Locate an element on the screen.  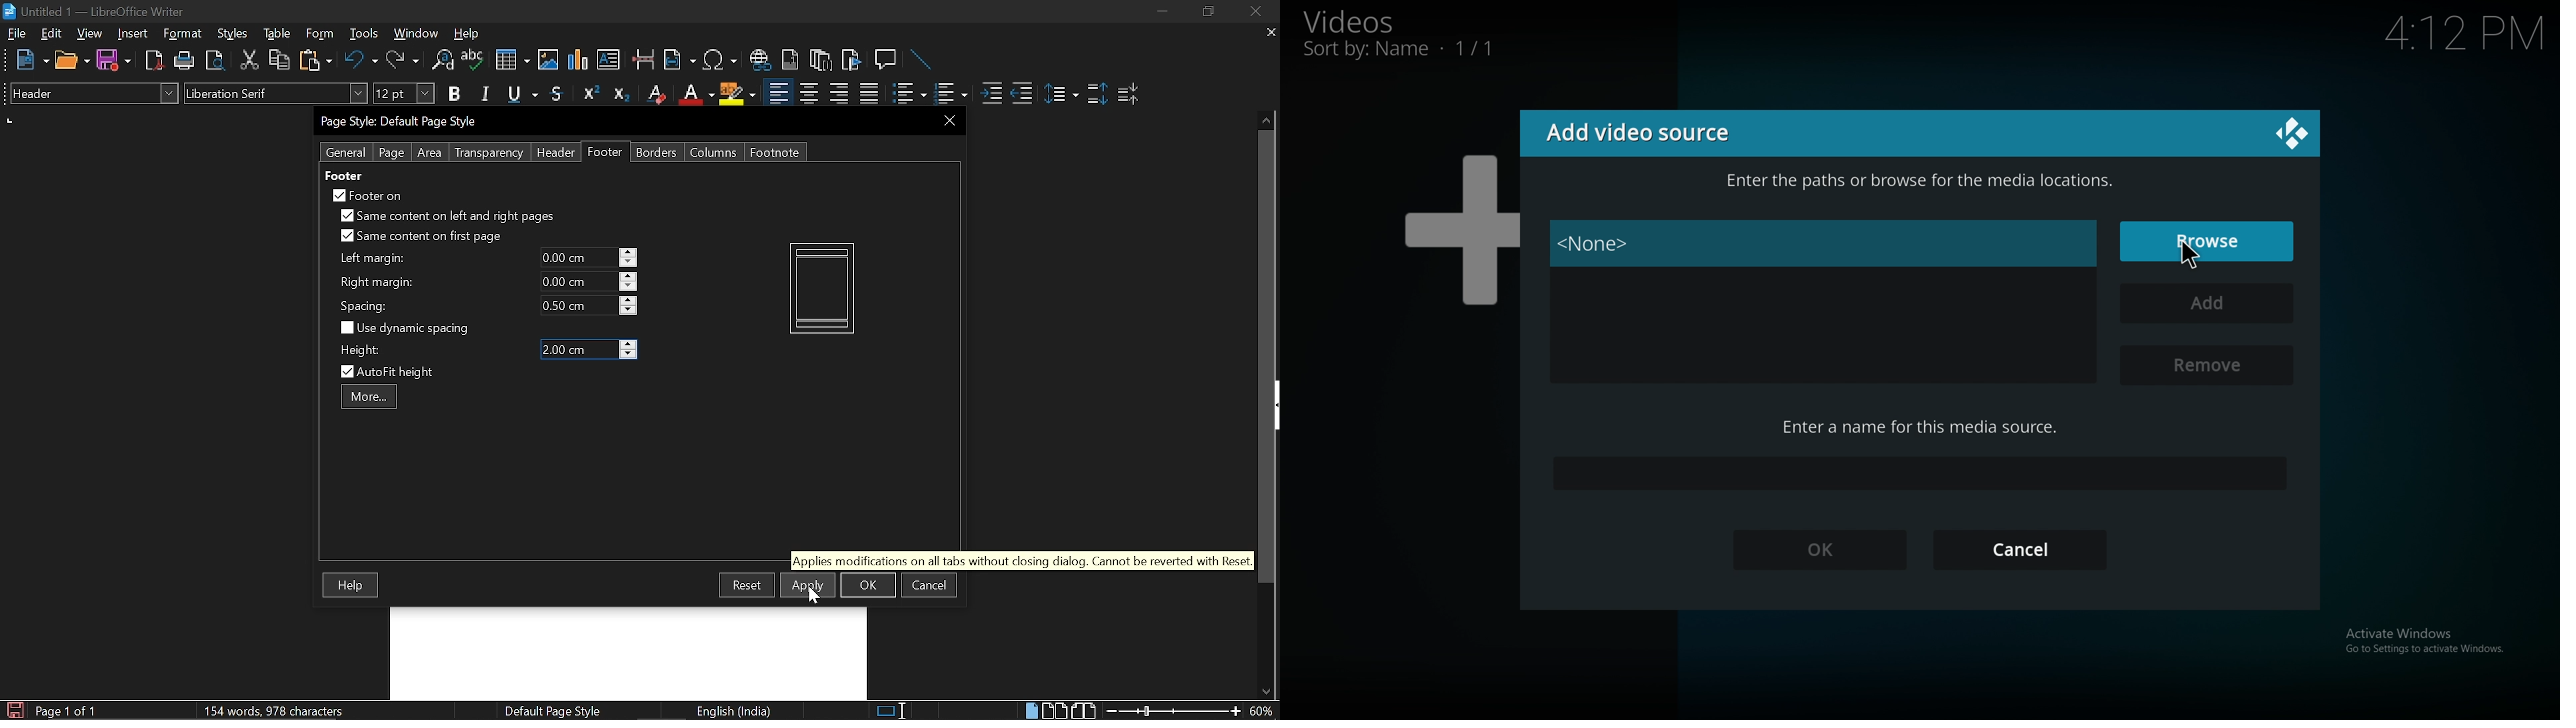
Tools is located at coordinates (364, 34).